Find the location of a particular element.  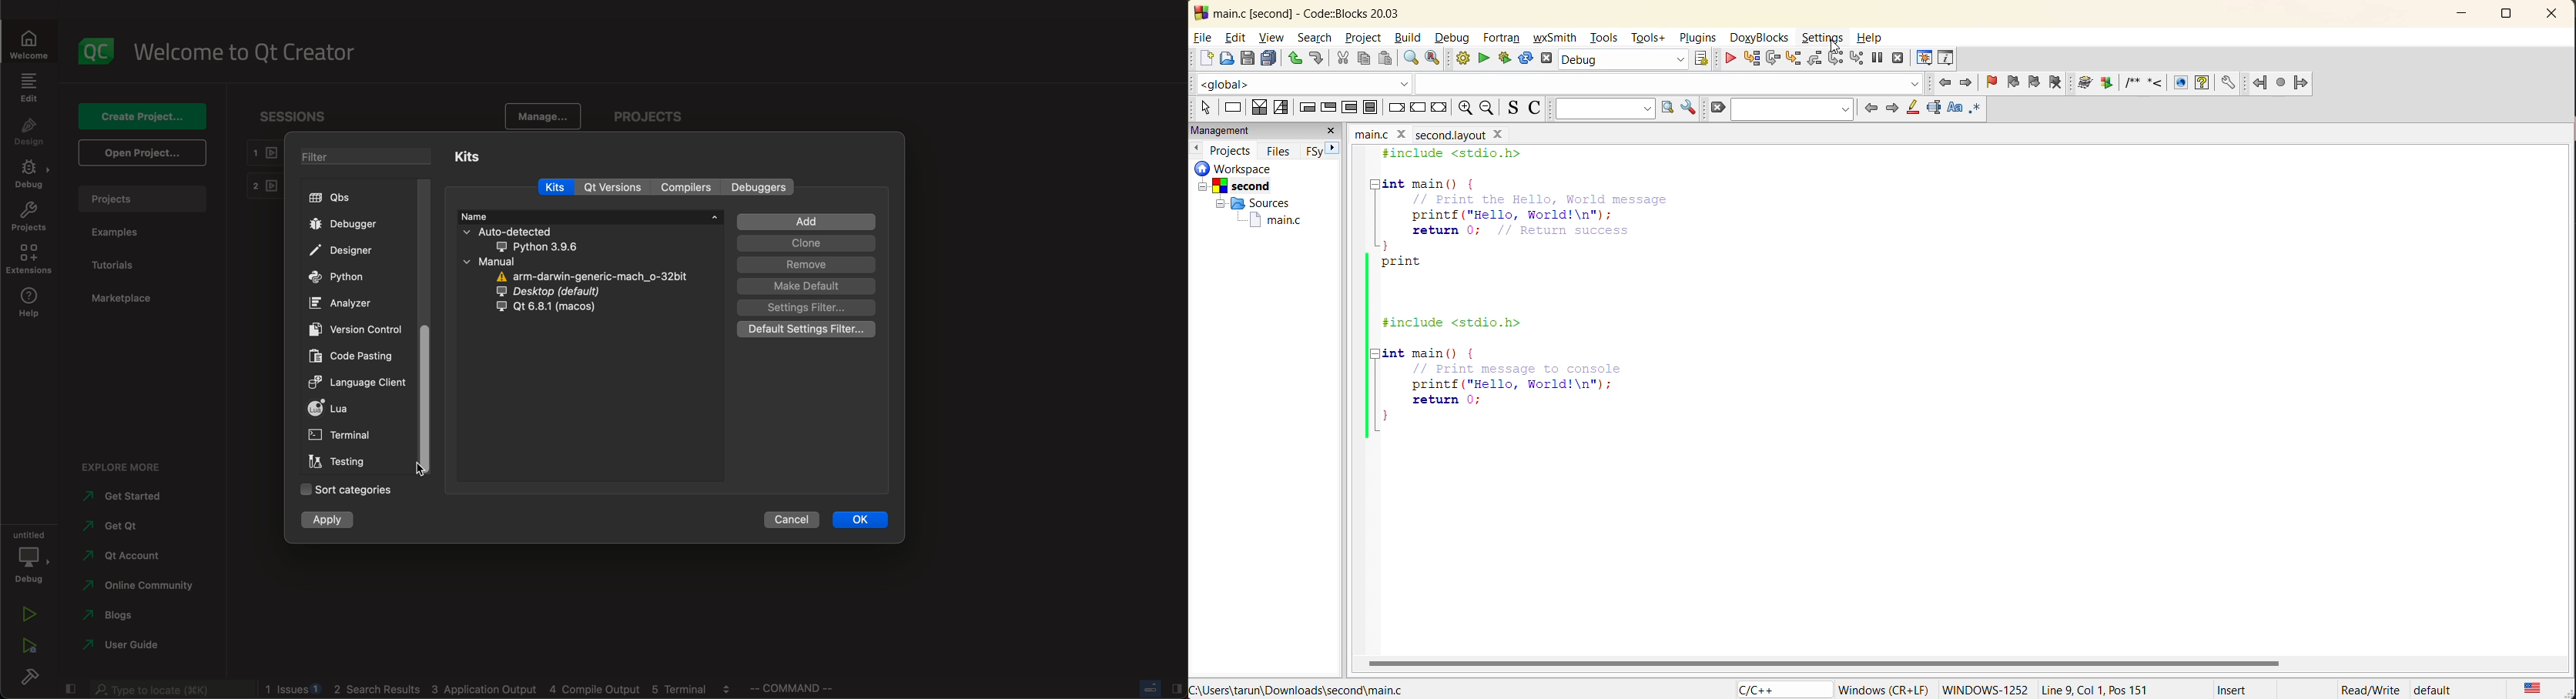

rebuild is located at coordinates (1523, 59).